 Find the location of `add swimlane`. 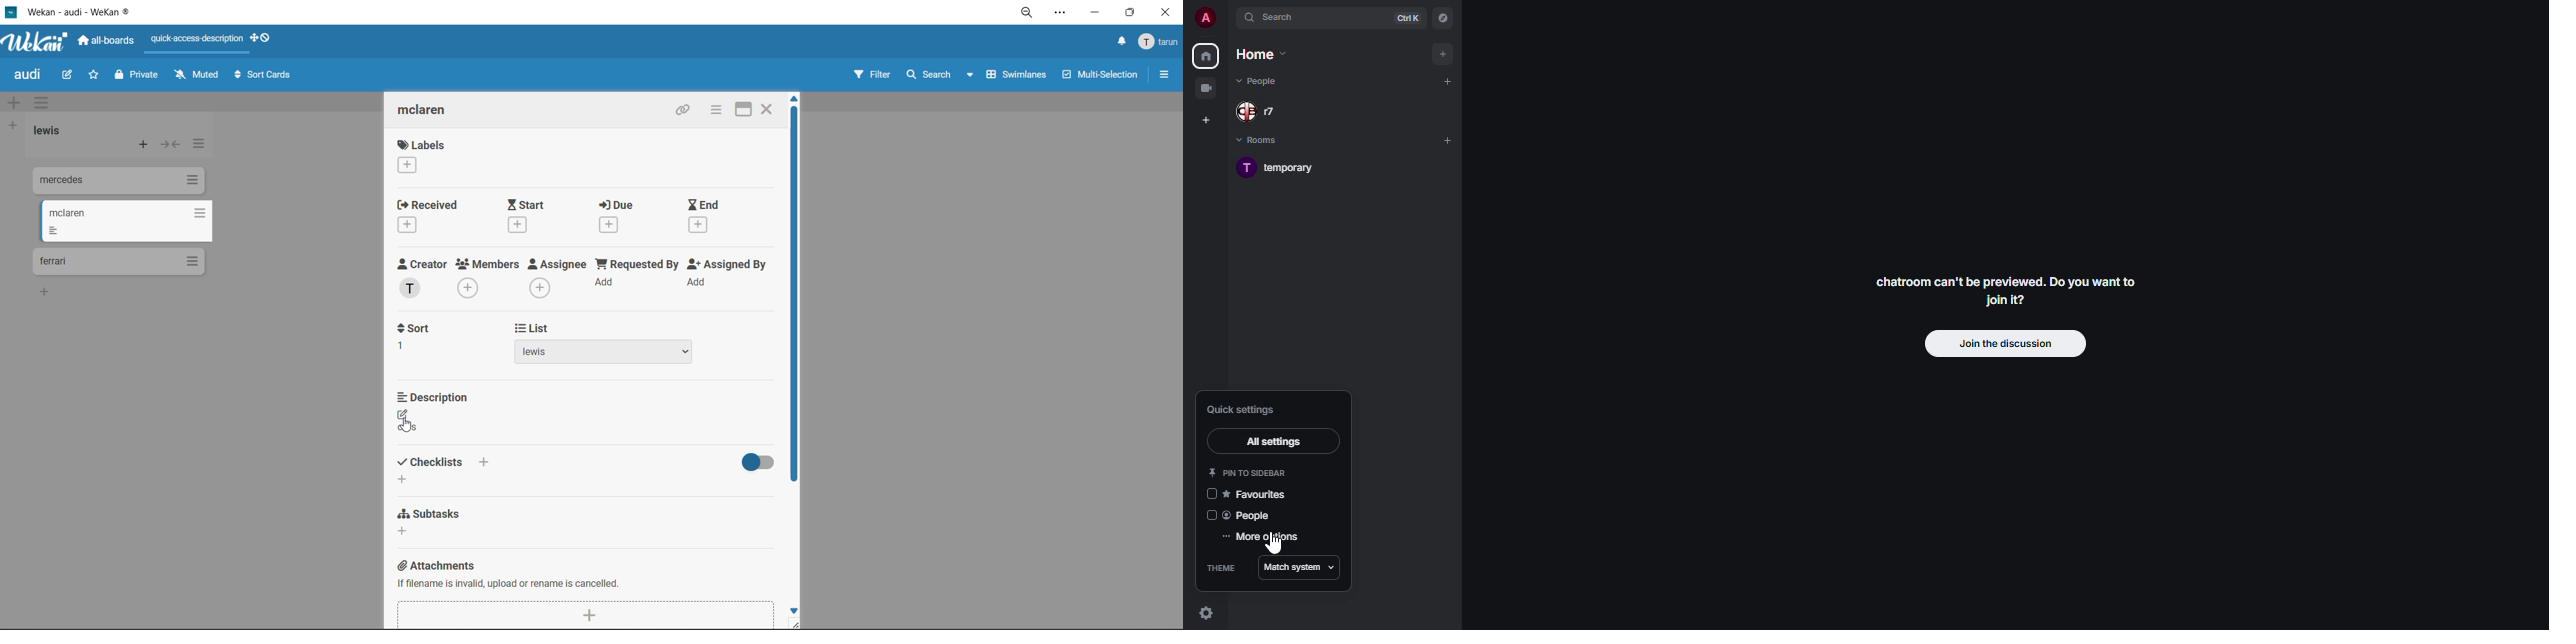

add swimlane is located at coordinates (17, 103).